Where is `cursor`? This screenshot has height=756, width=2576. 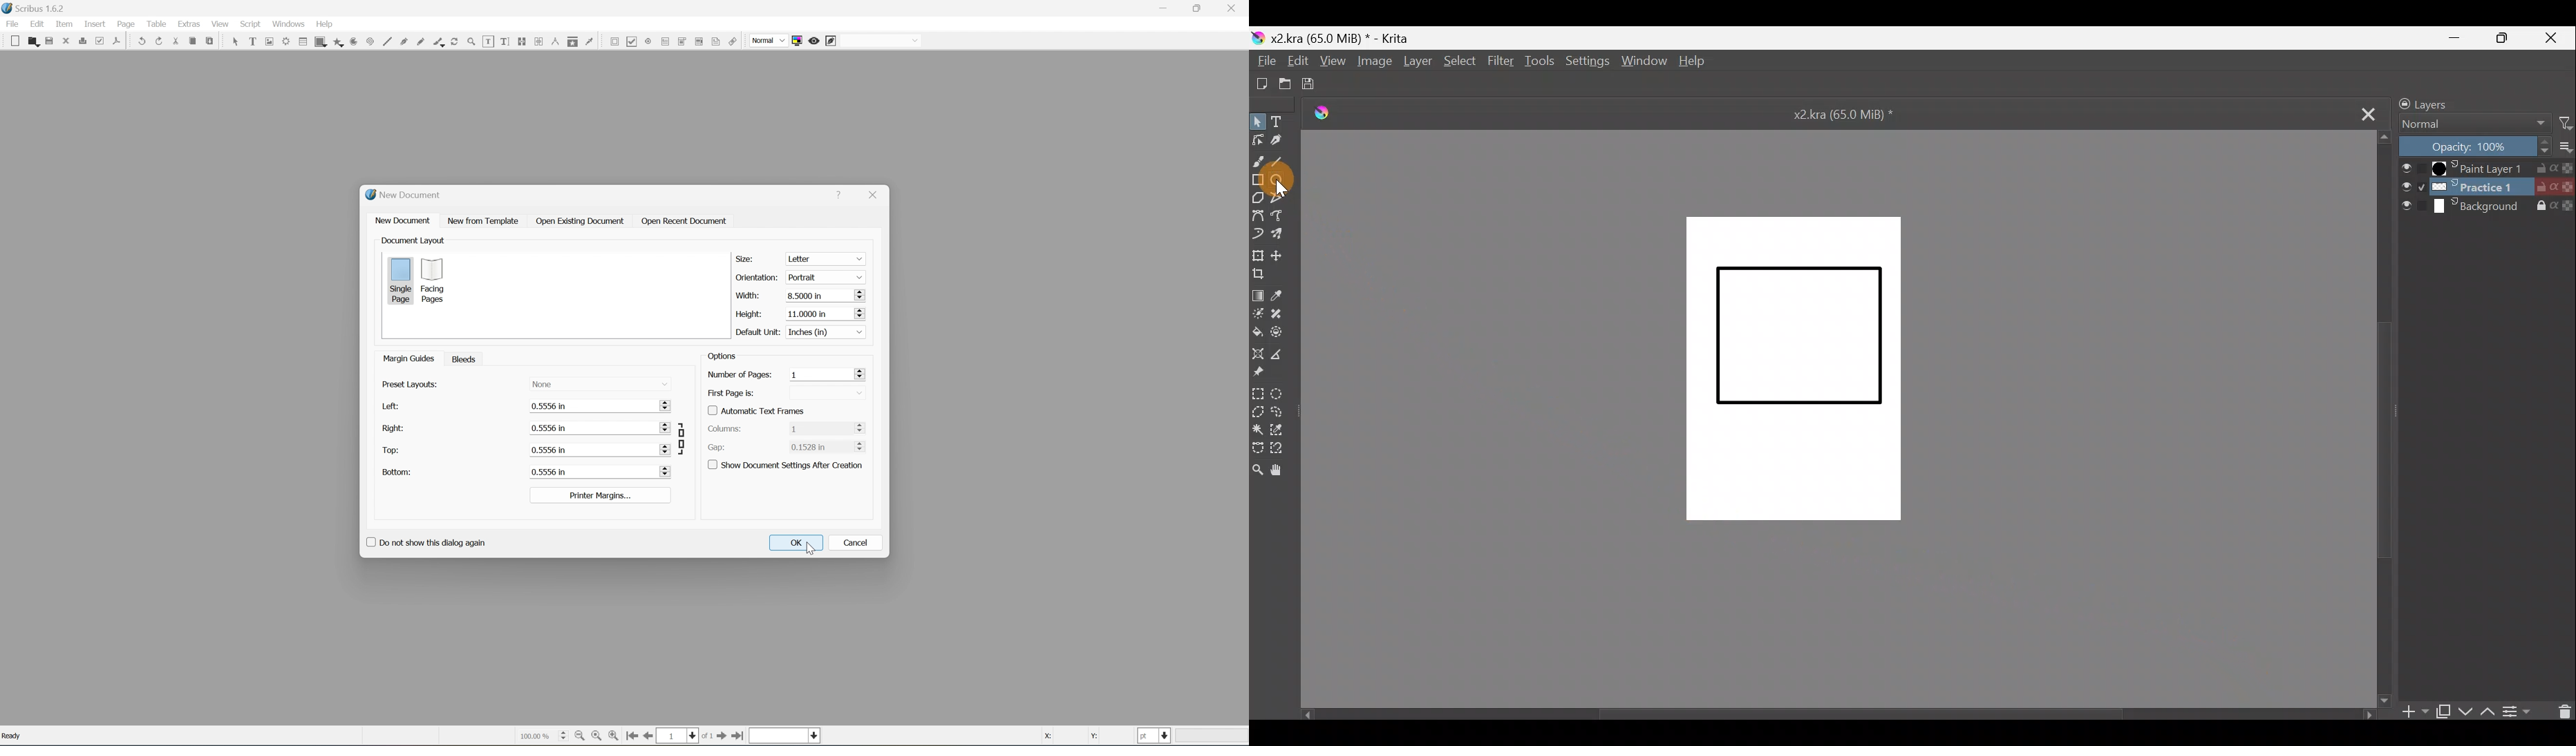
cursor is located at coordinates (803, 550).